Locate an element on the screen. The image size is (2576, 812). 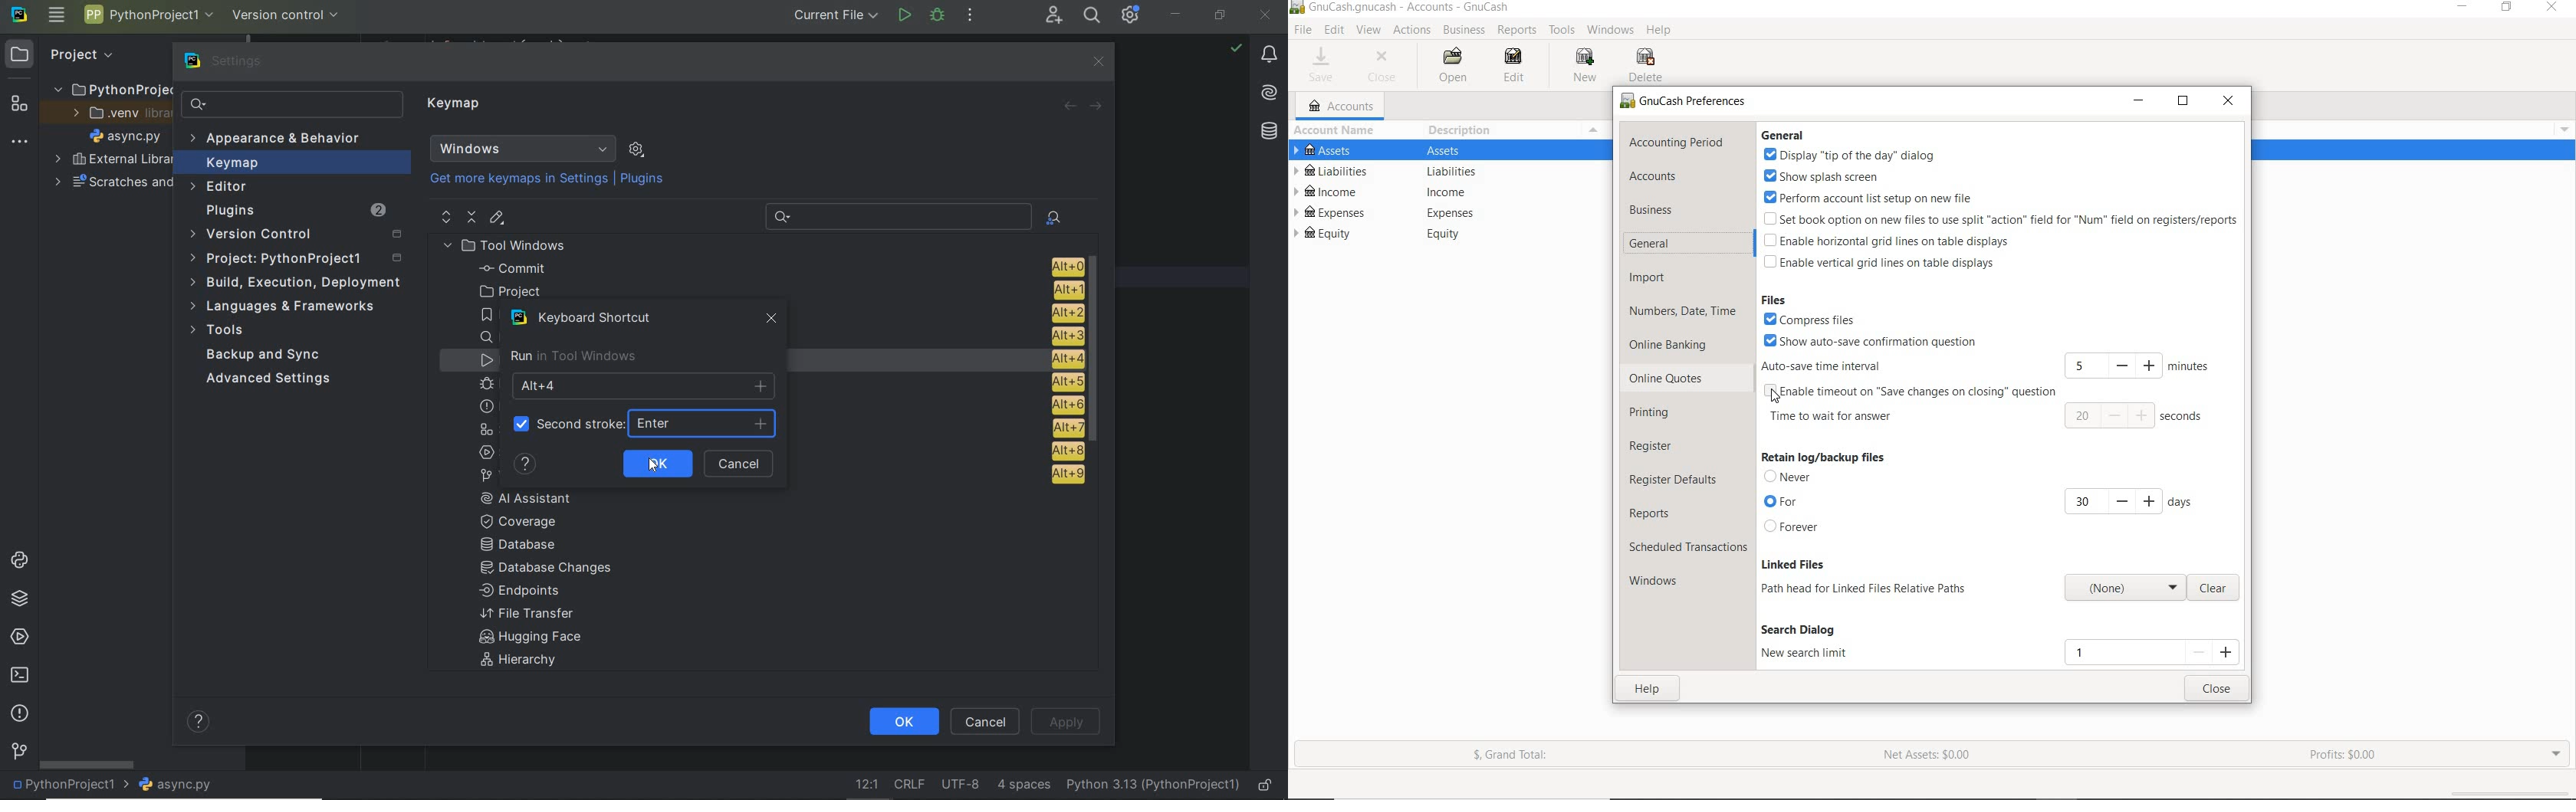
PREFERENCES is located at coordinates (1682, 102).